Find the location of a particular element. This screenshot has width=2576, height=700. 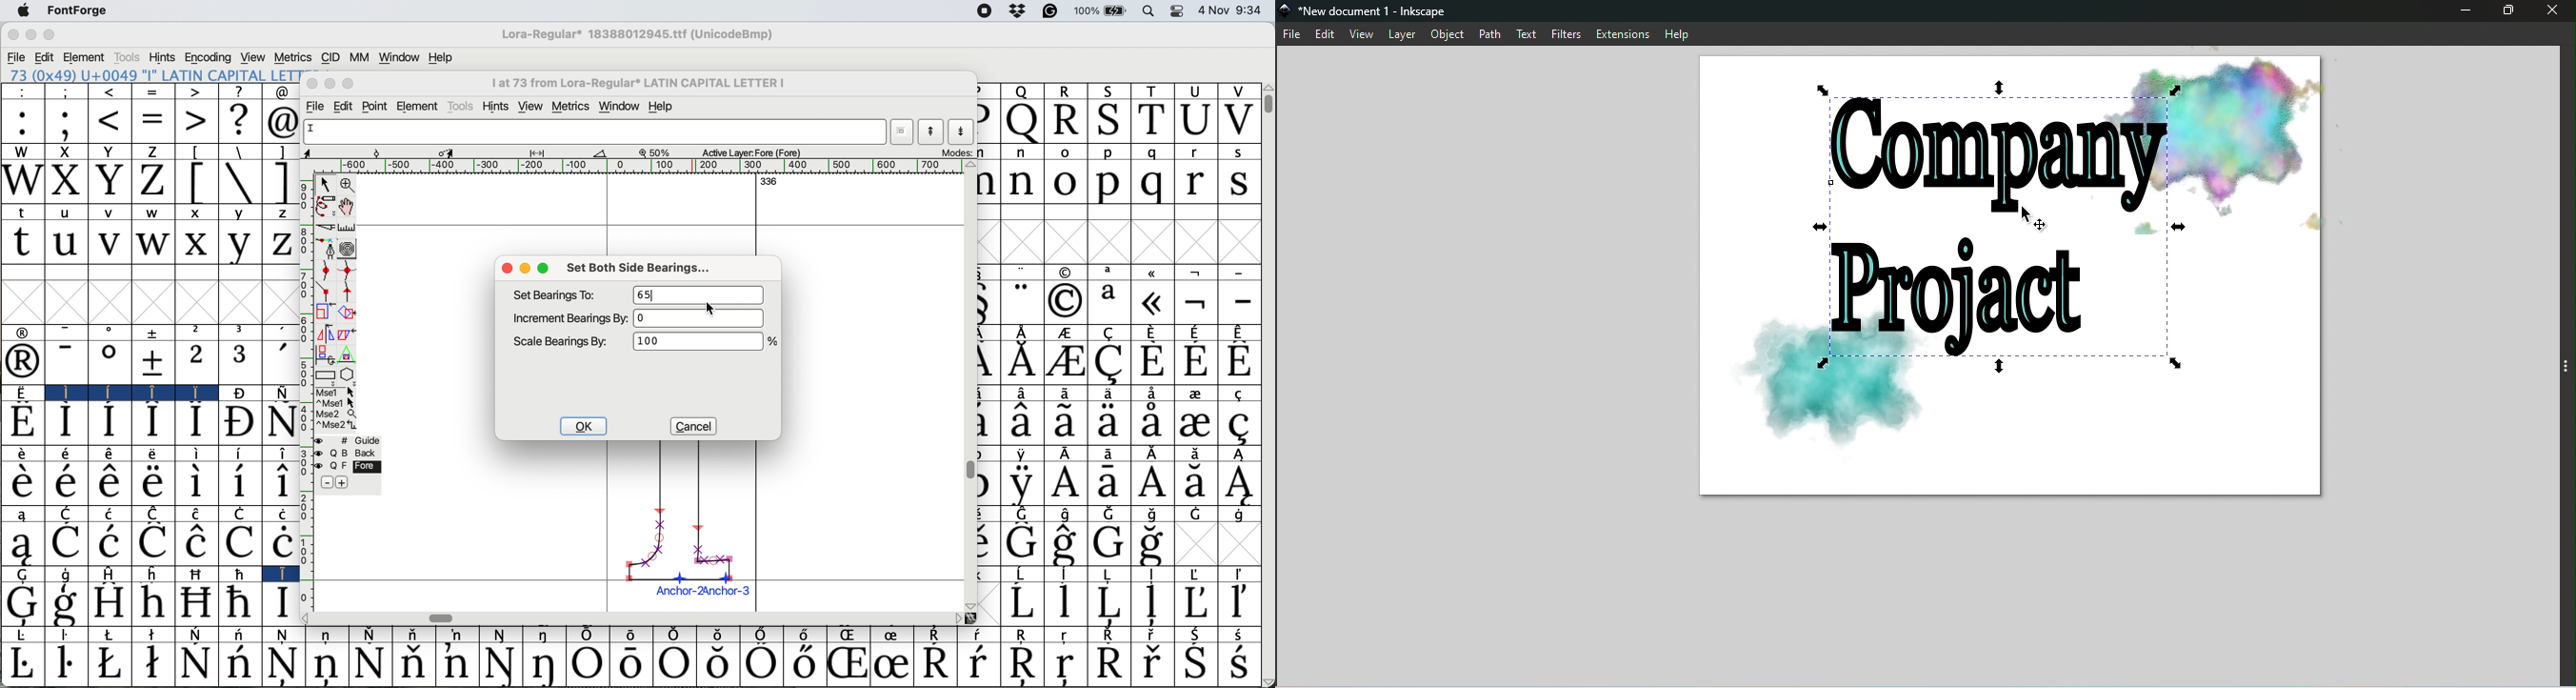

Symbol is located at coordinates (1023, 454).